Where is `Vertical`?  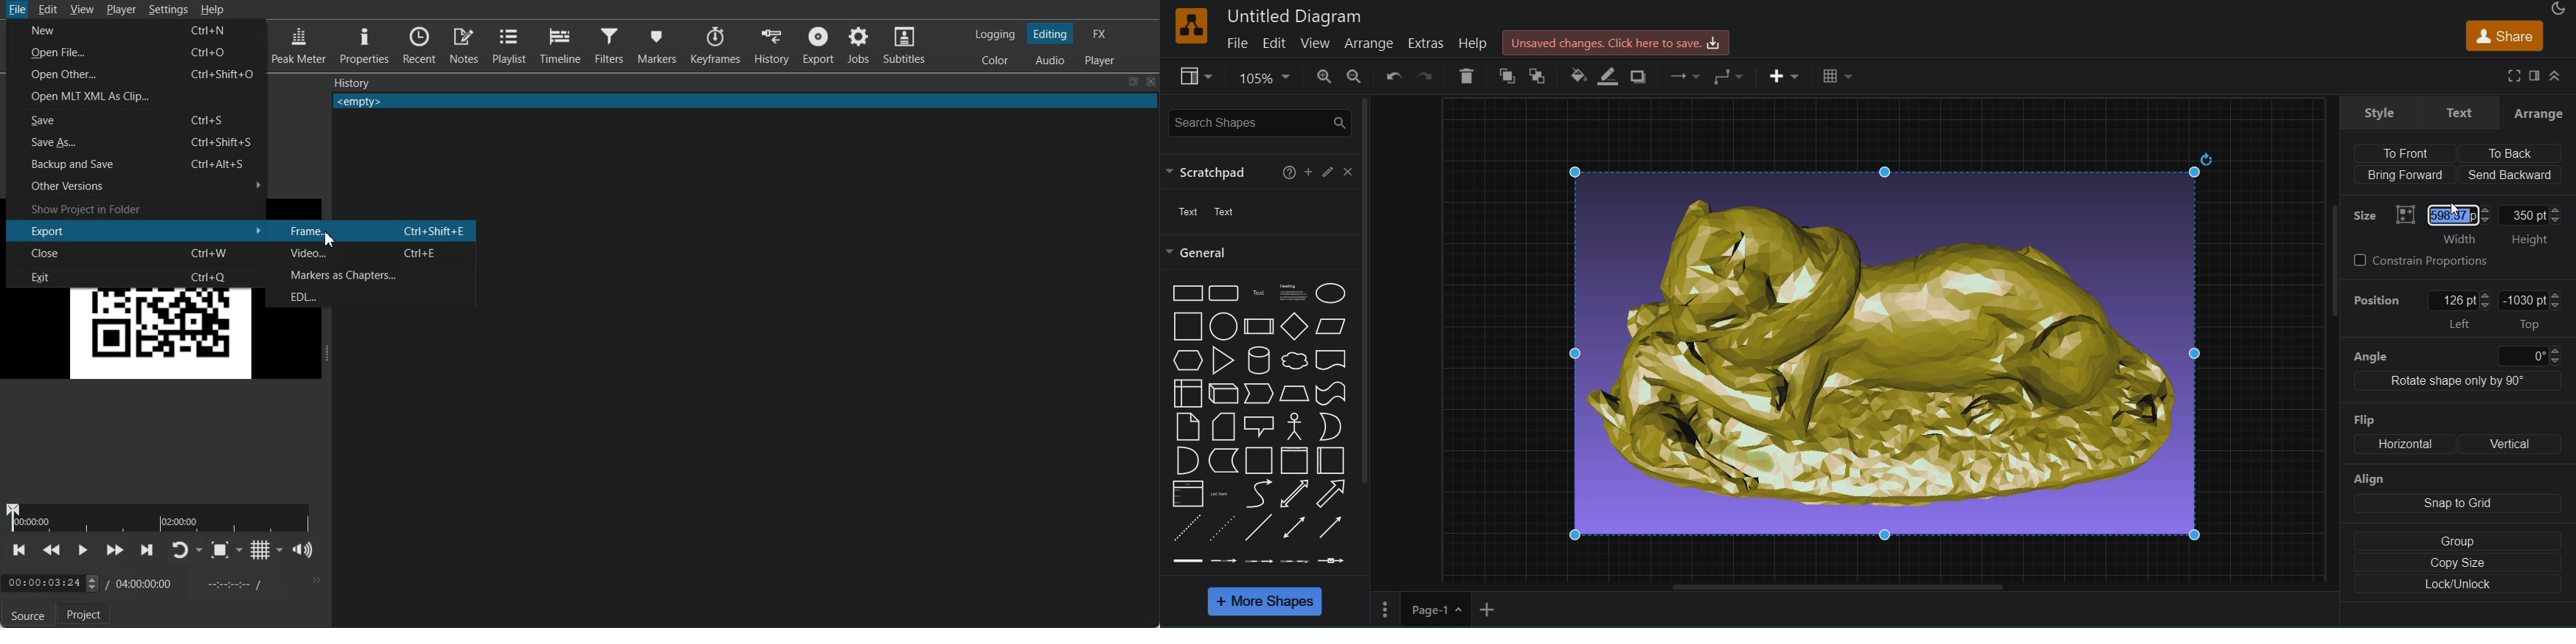 Vertical is located at coordinates (2516, 442).